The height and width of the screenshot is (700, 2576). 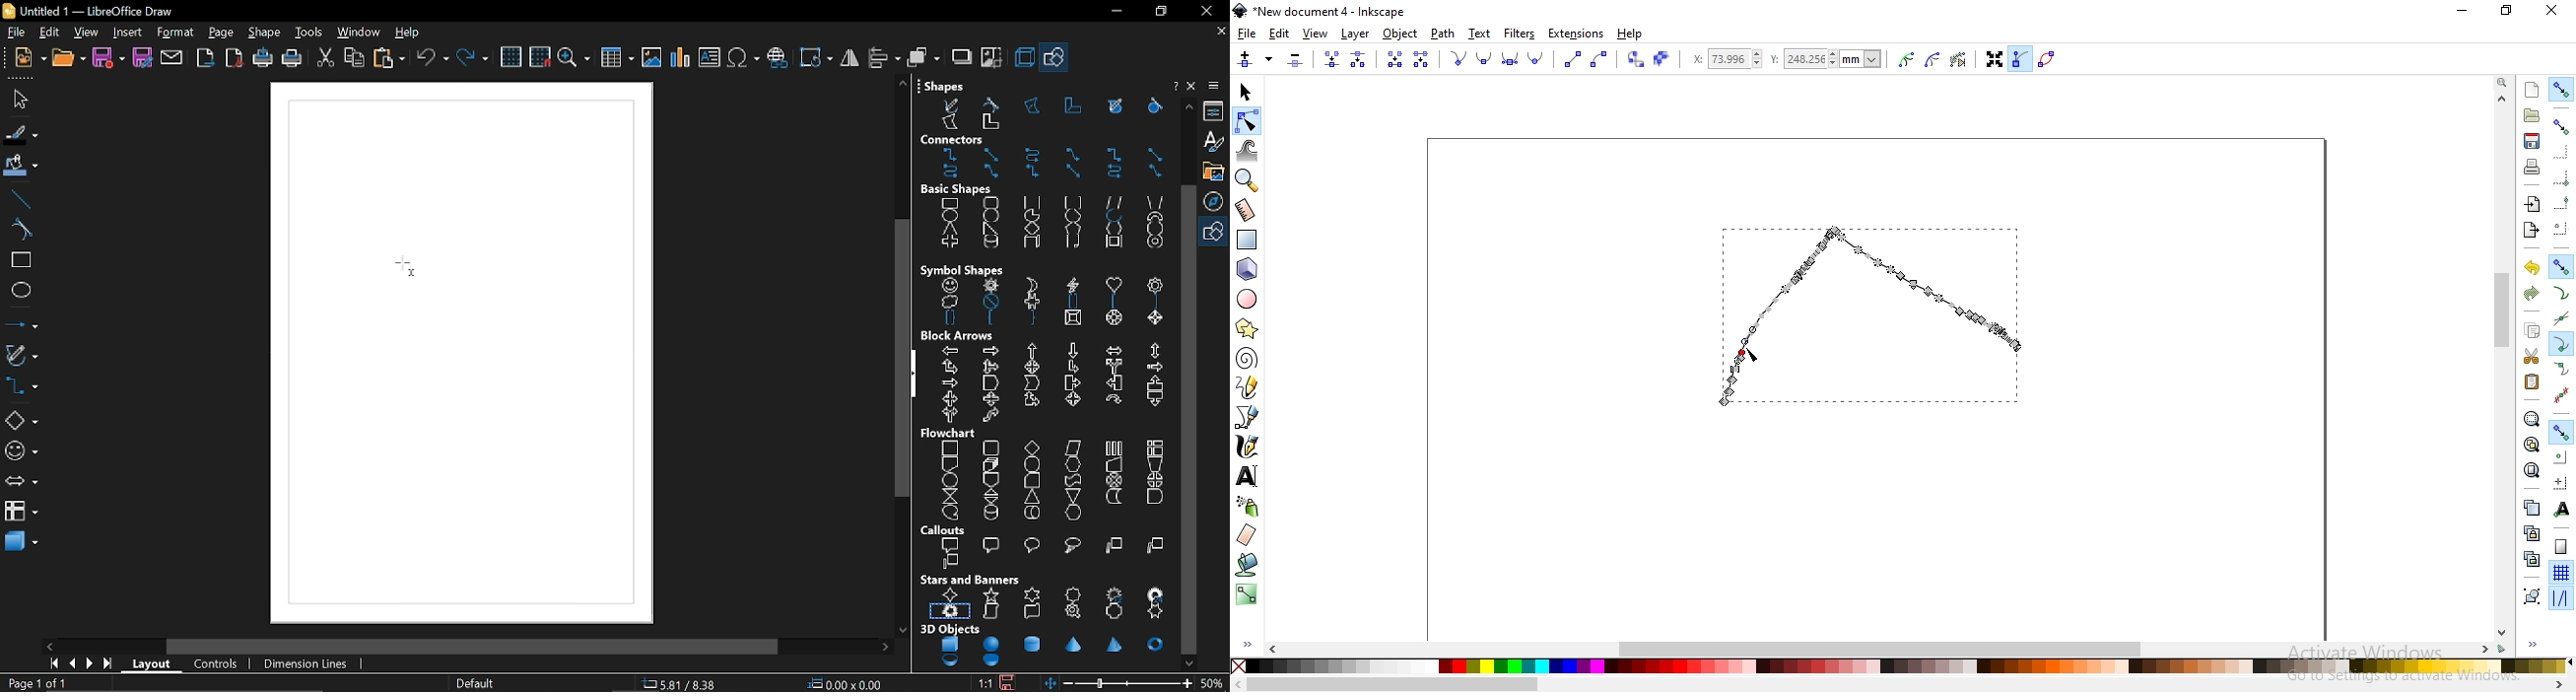 What do you see at coordinates (50, 33) in the screenshot?
I see `EDit` at bounding box center [50, 33].